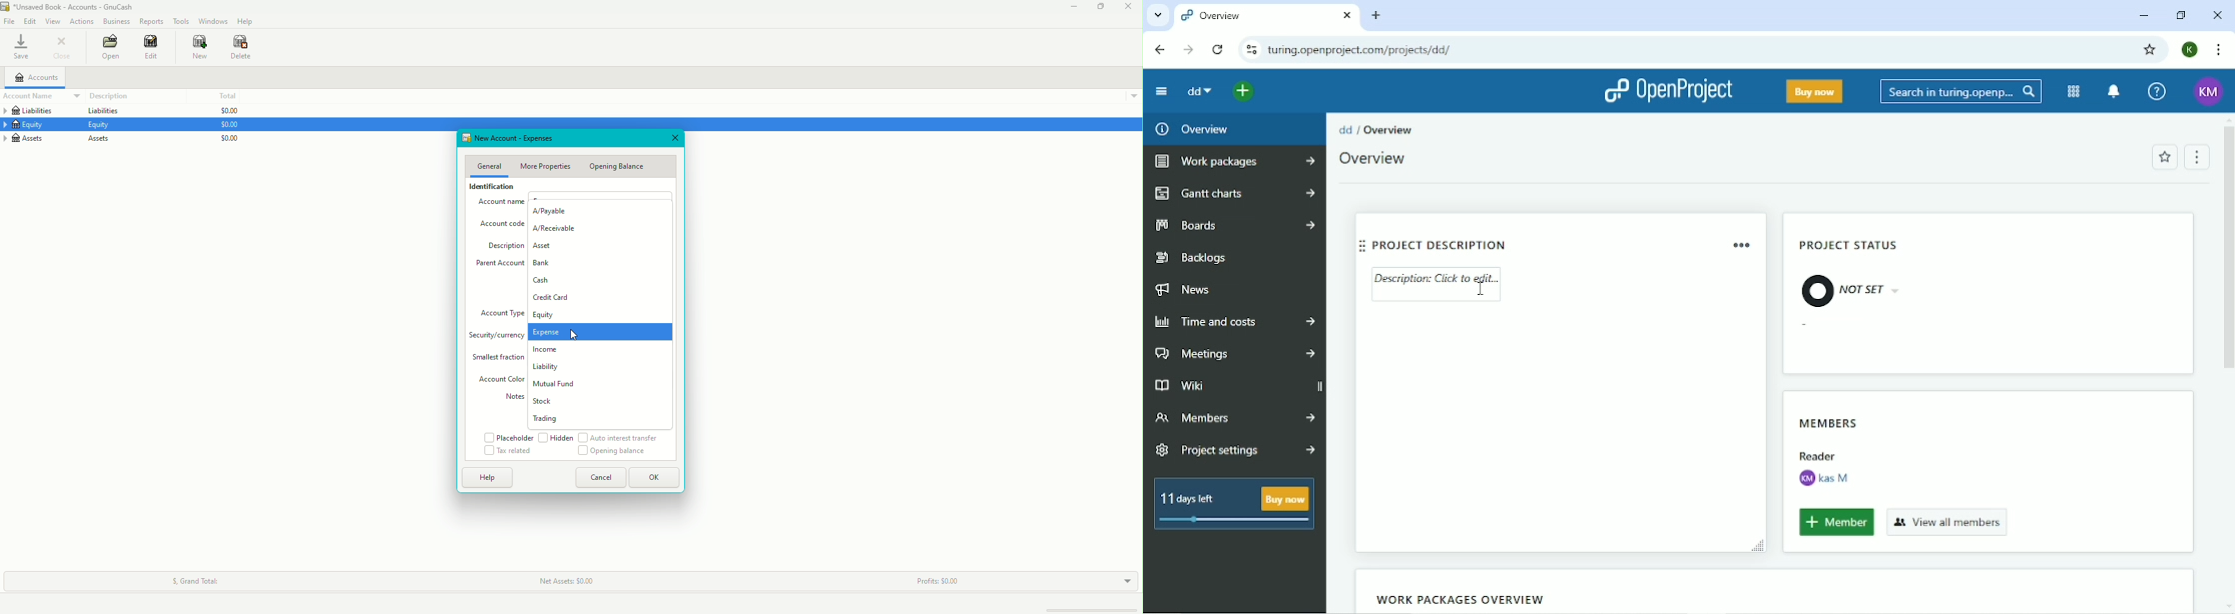  What do you see at coordinates (227, 95) in the screenshot?
I see `Total` at bounding box center [227, 95].